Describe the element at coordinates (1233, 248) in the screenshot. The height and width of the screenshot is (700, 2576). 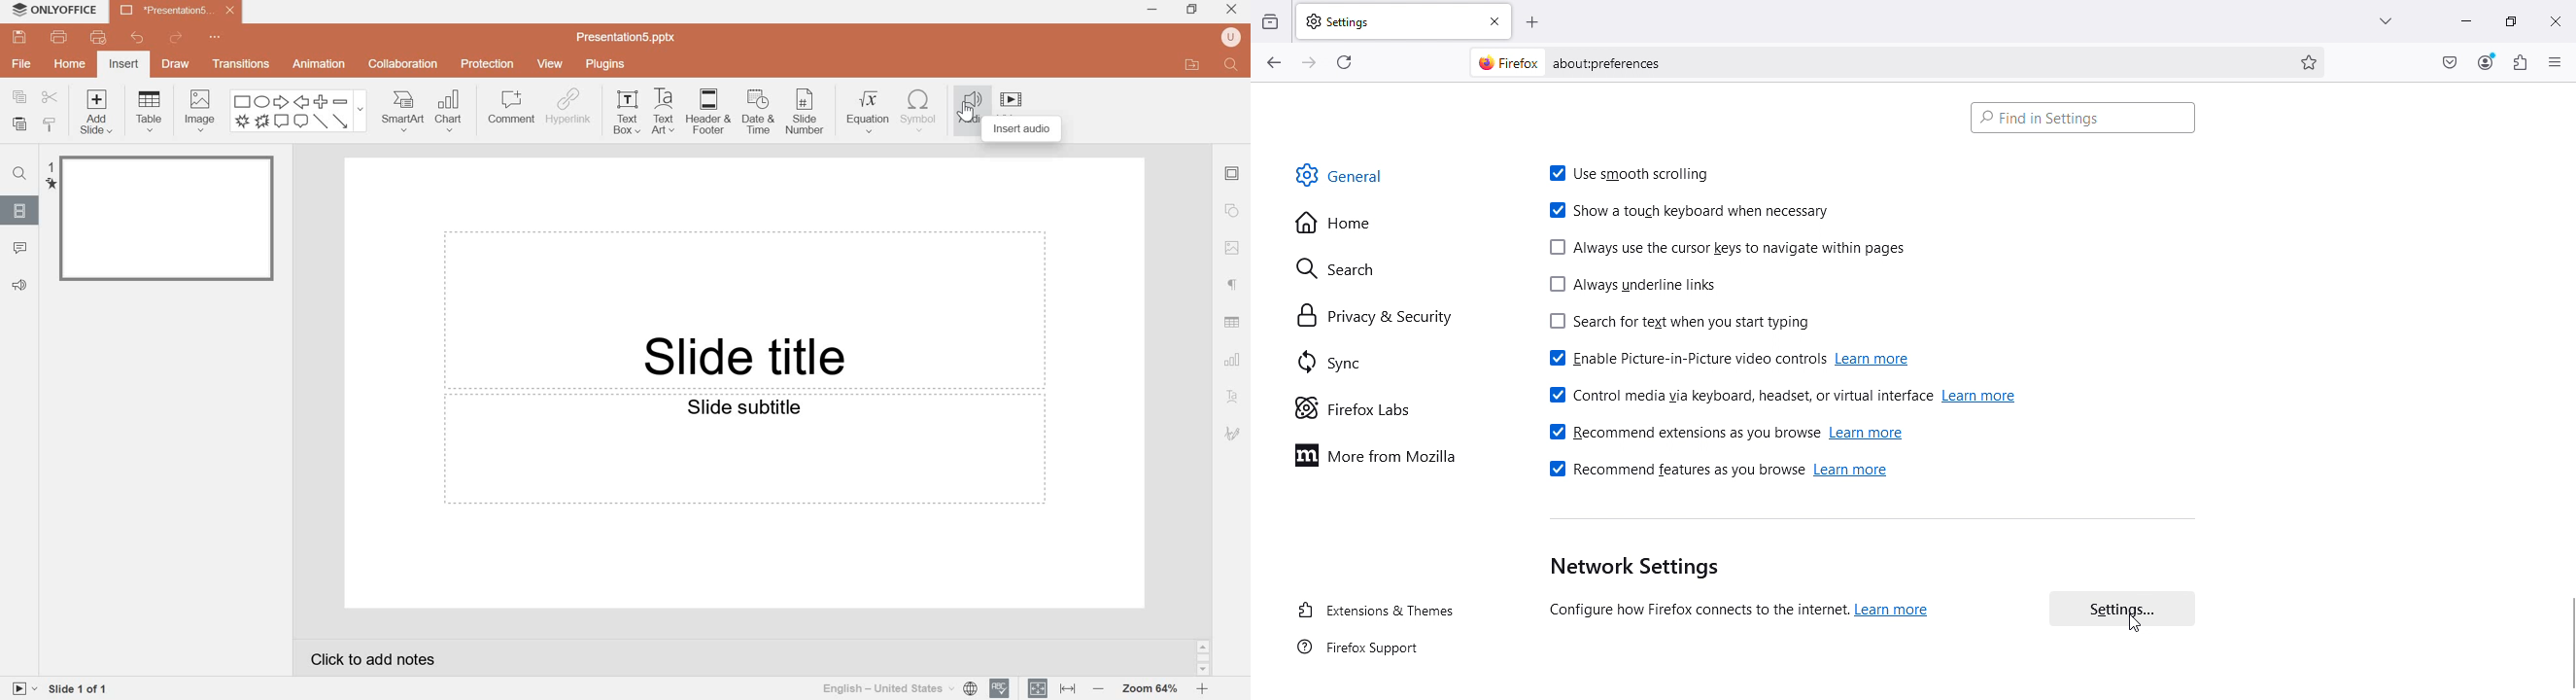
I see `Image` at that location.